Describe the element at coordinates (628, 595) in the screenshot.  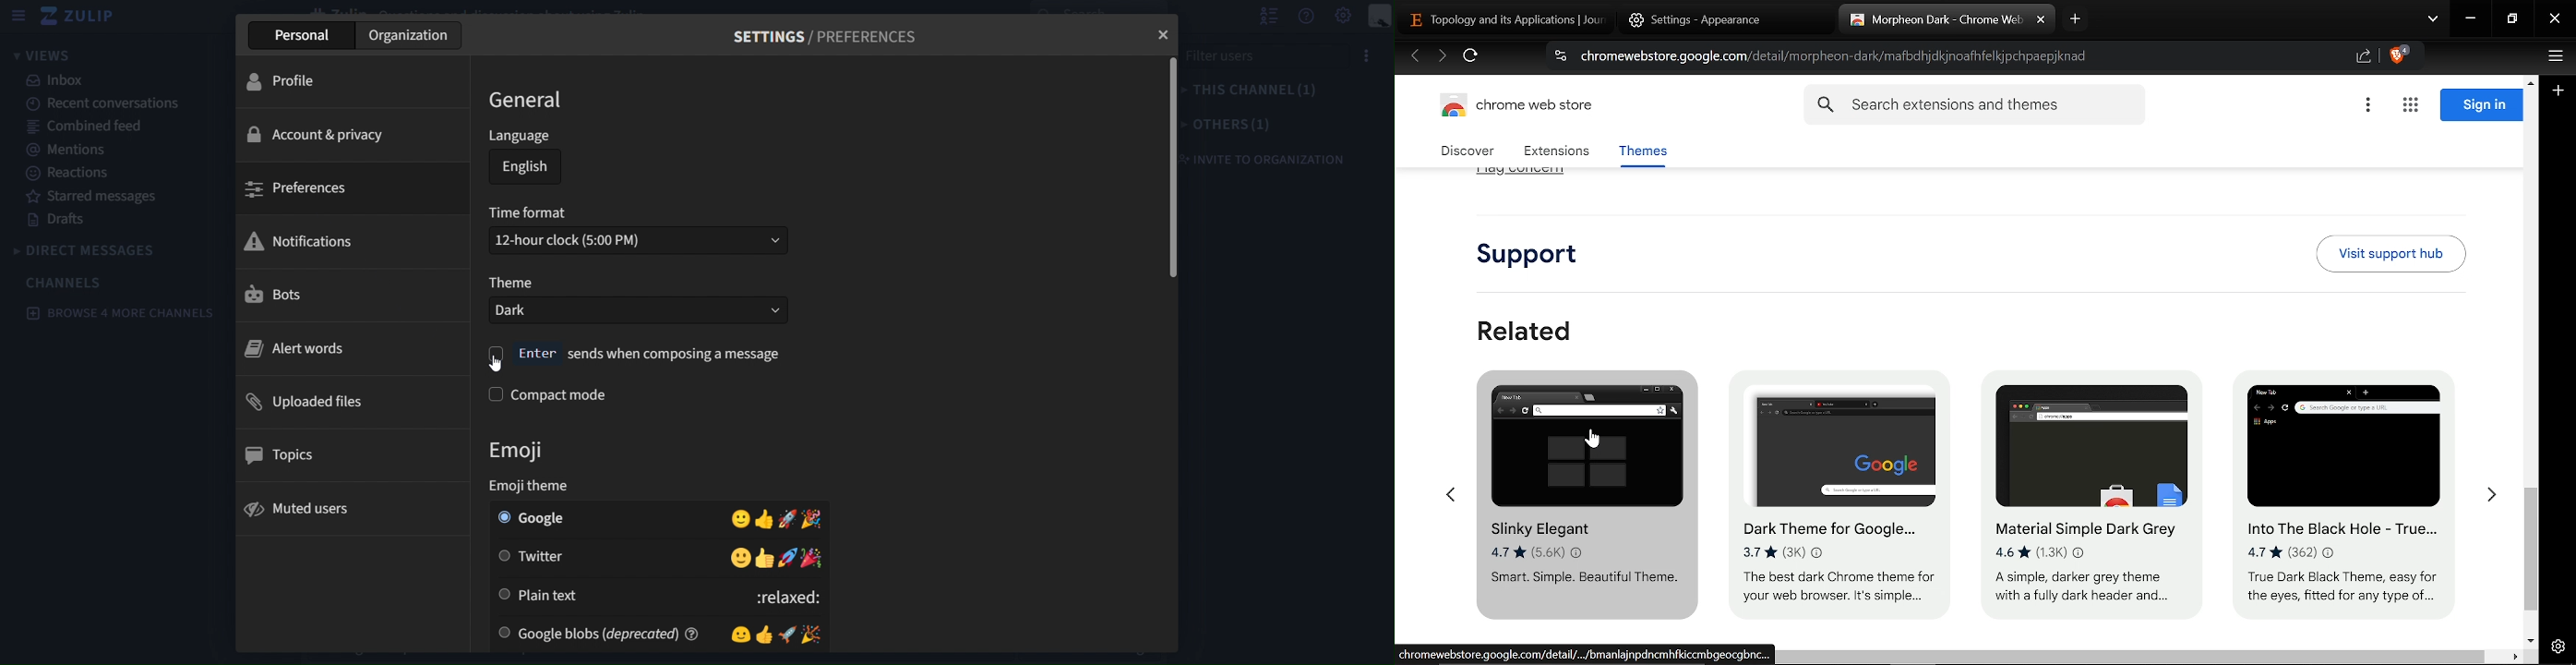
I see `Plain text` at that location.